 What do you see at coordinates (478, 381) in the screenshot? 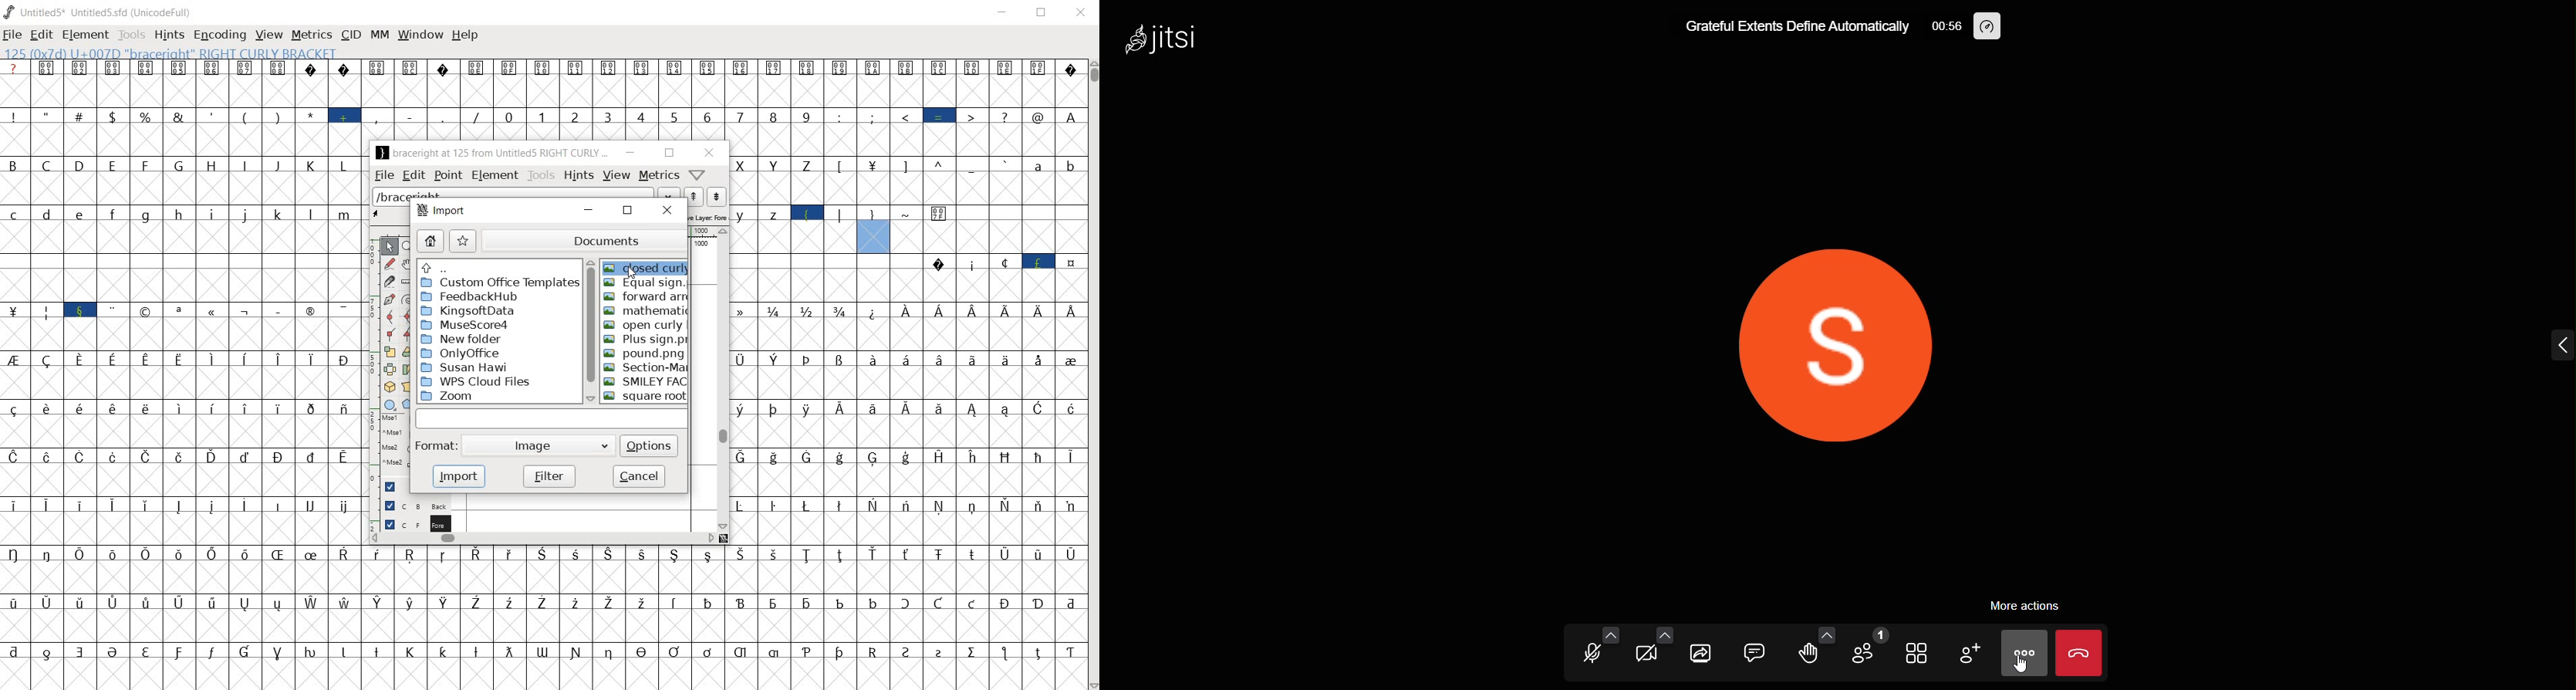
I see `WPS Cloud Files` at bounding box center [478, 381].